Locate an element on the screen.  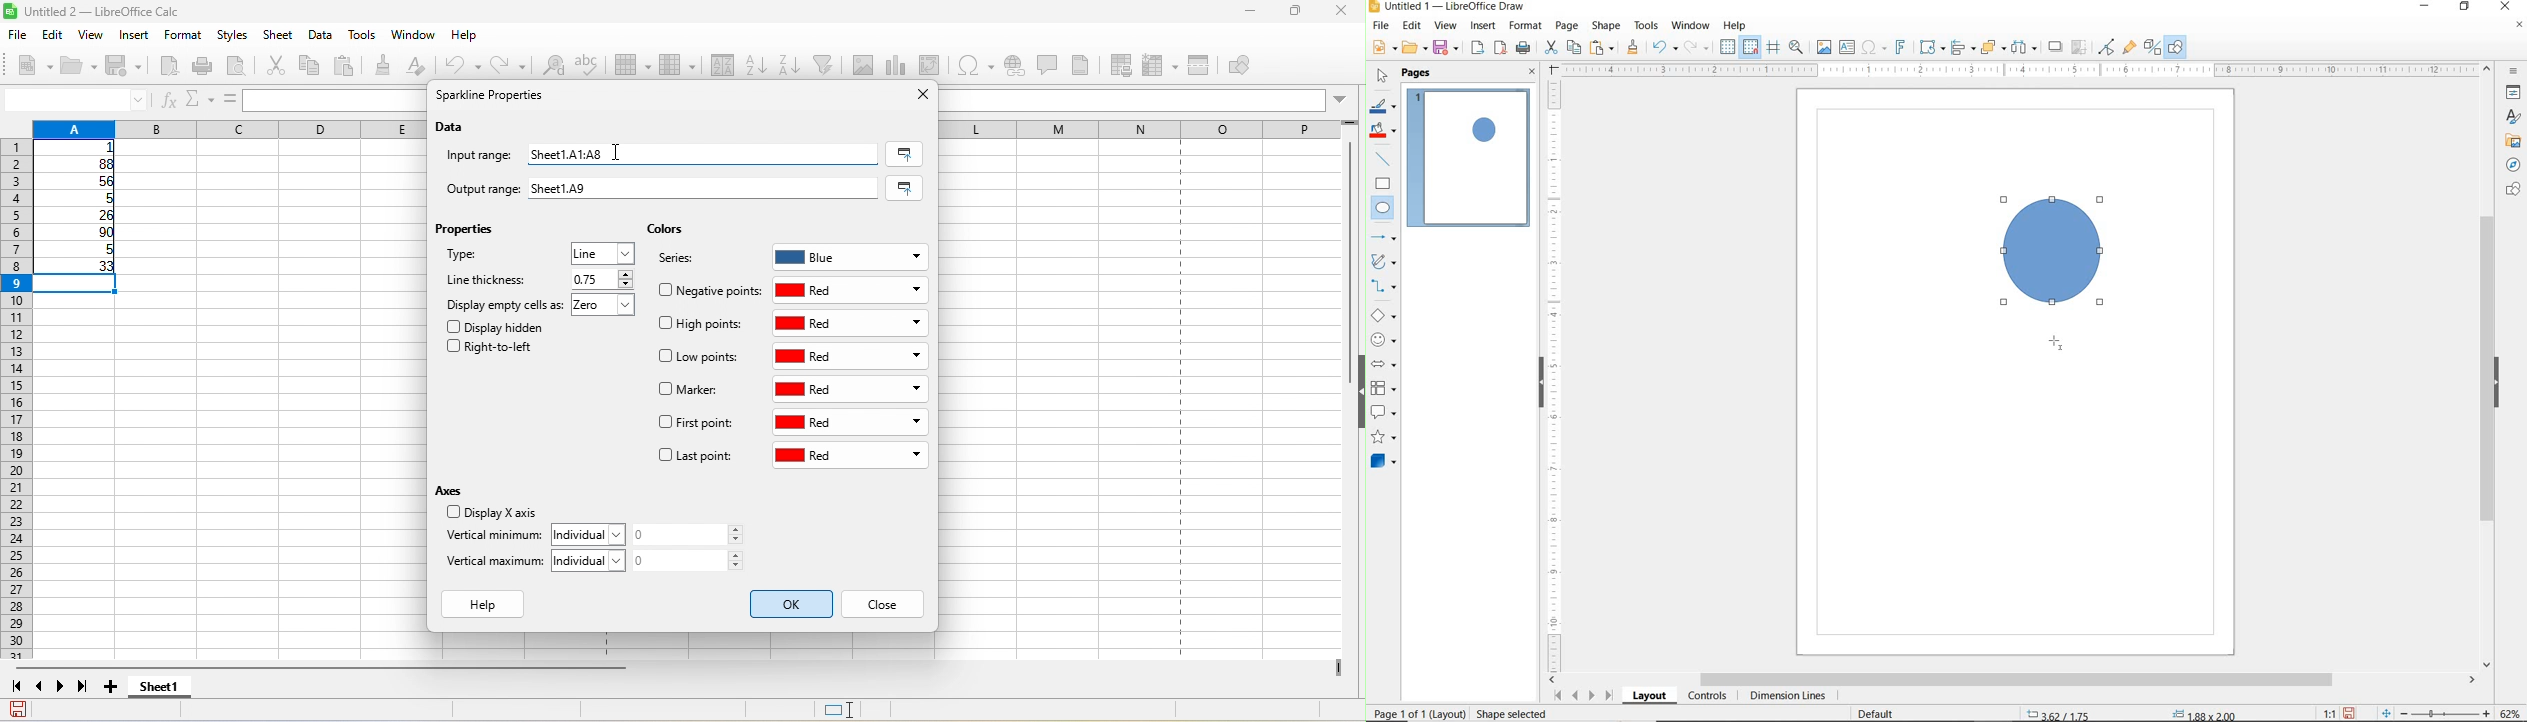
ALIGN OBJECTS is located at coordinates (1962, 49).